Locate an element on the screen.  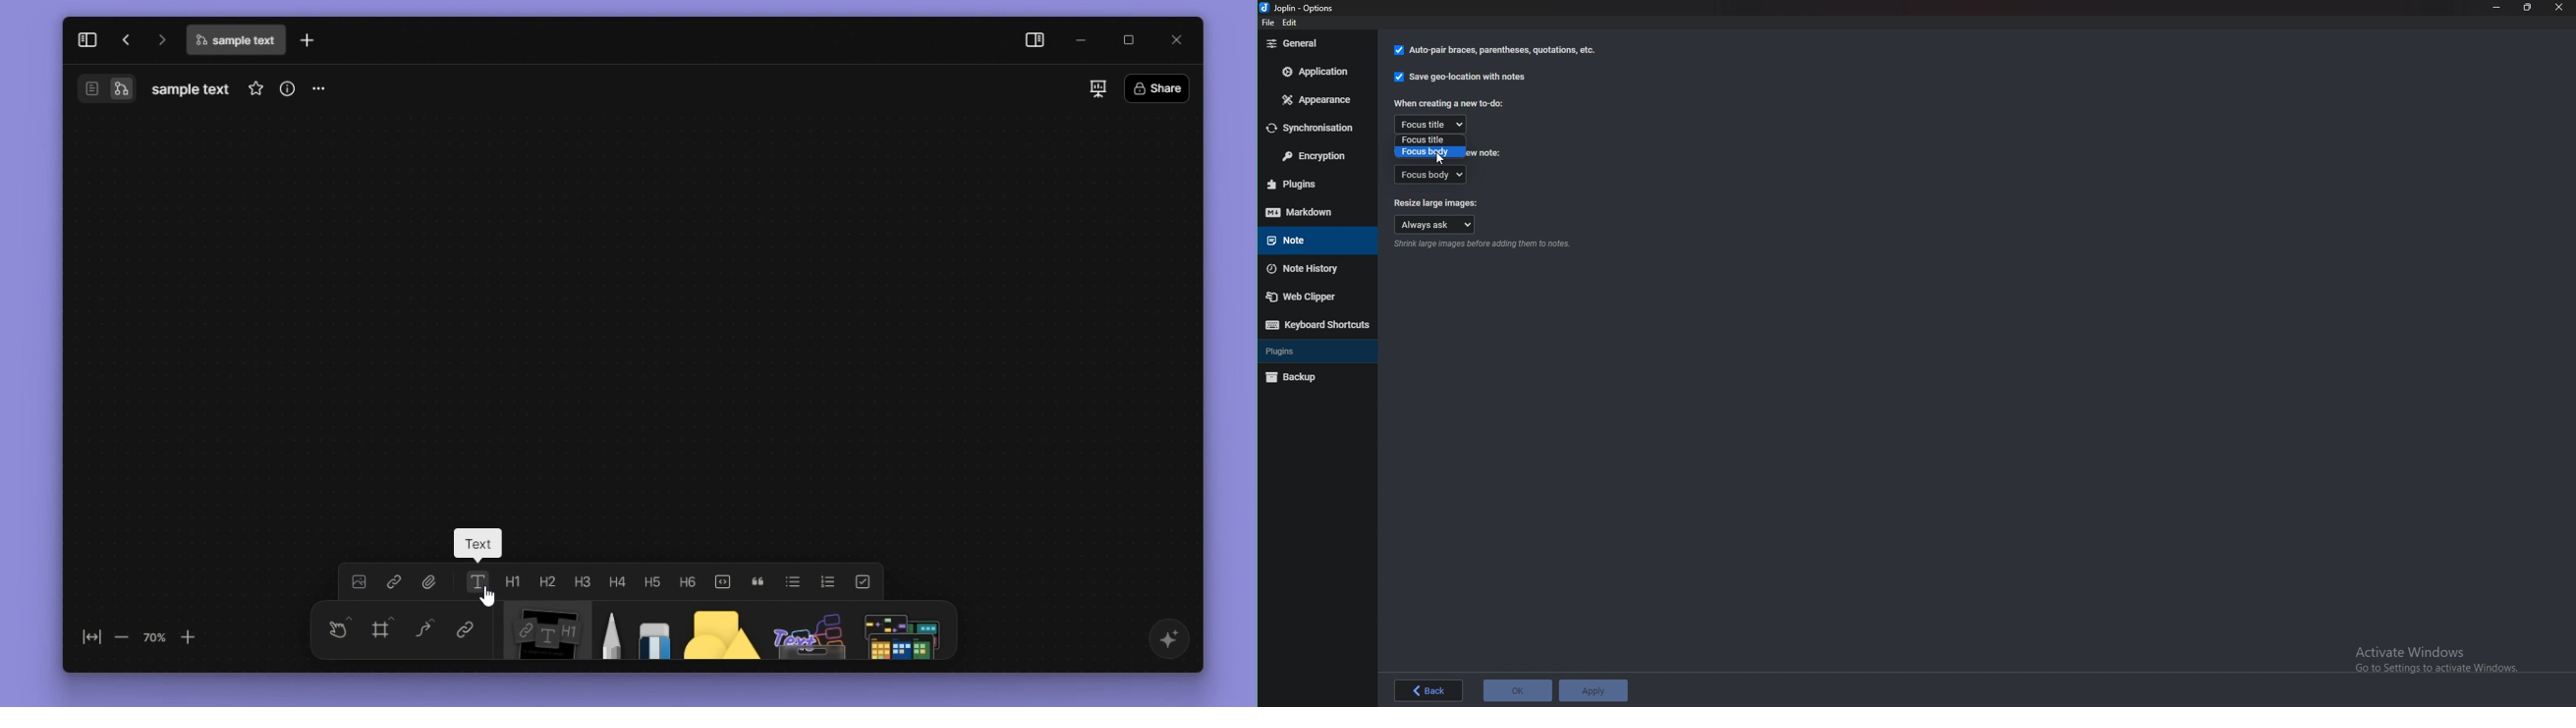
plugins is located at coordinates (1314, 349).